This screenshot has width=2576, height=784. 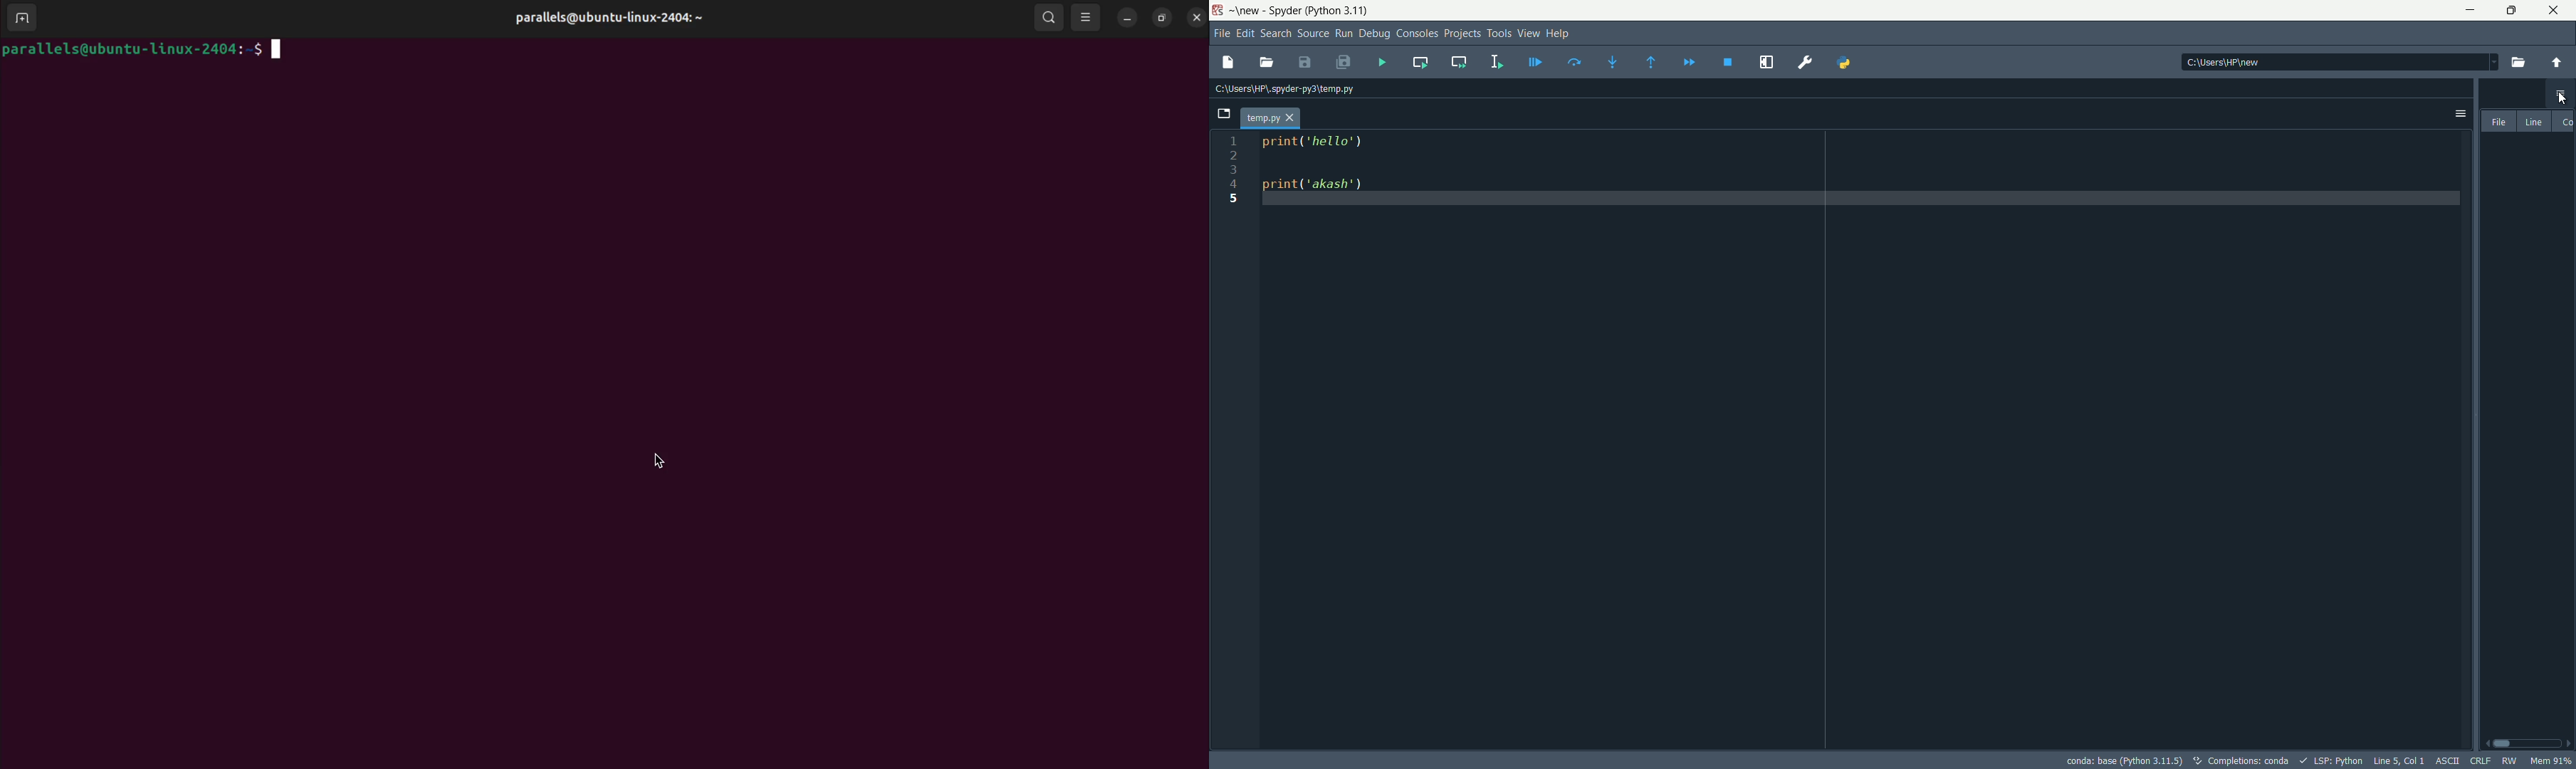 What do you see at coordinates (1415, 33) in the screenshot?
I see `Consoles Menu` at bounding box center [1415, 33].